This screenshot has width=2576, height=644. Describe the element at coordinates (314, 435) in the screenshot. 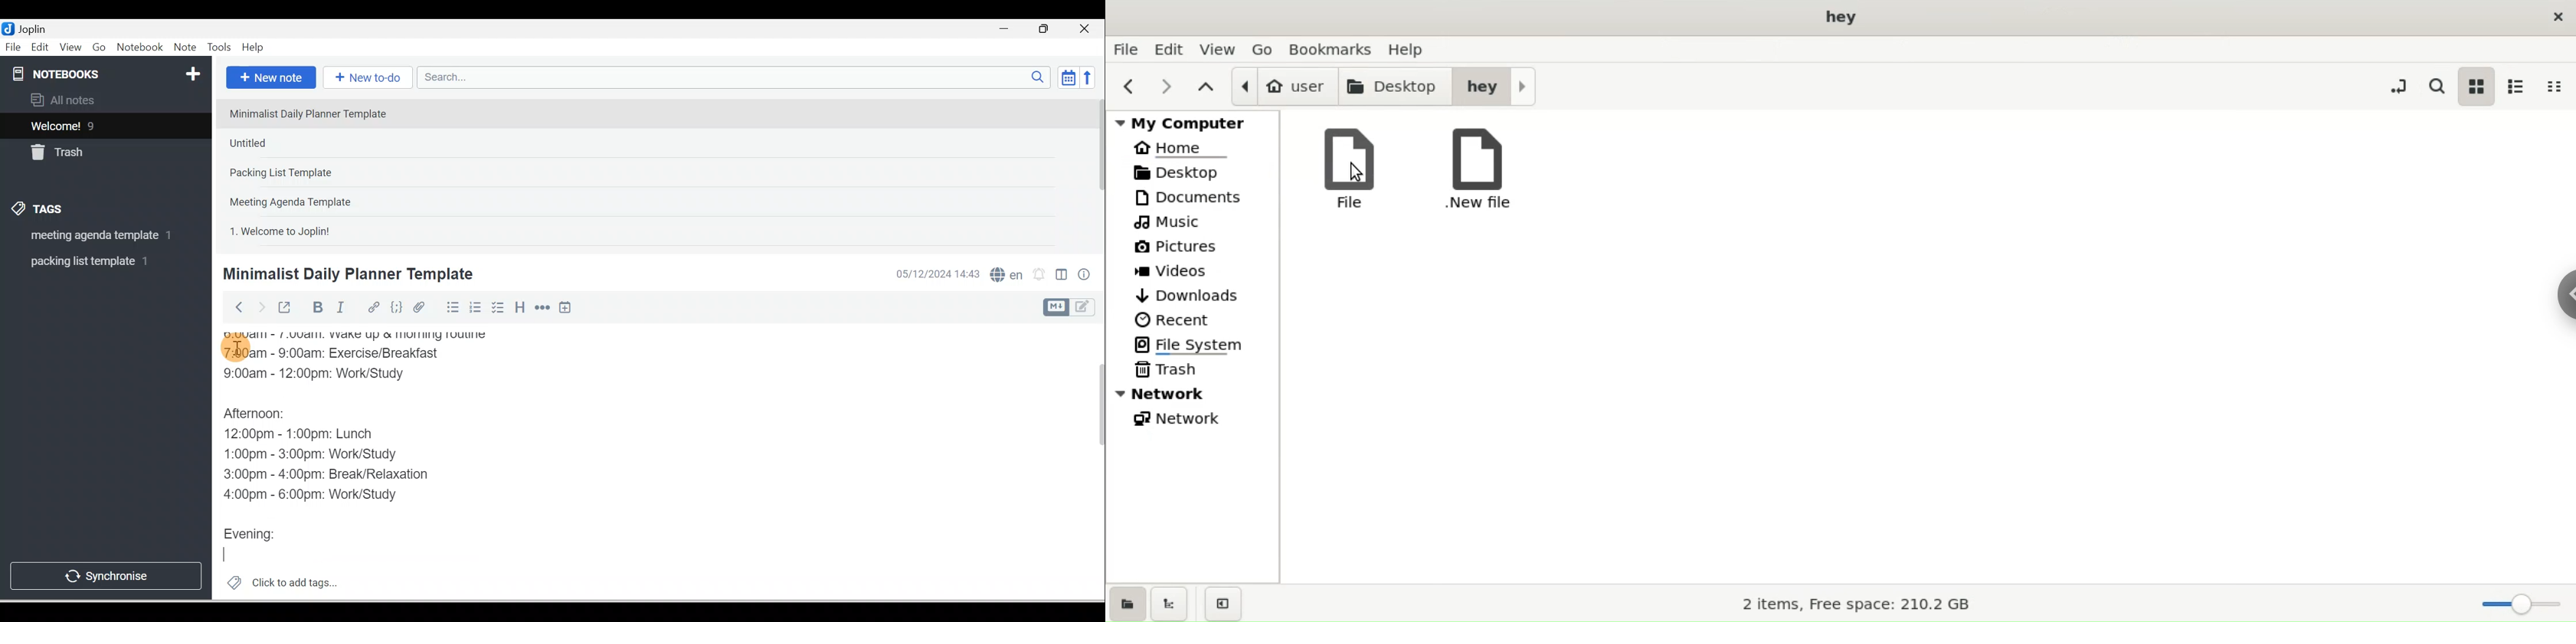

I see `12:00pm - 1:00pm: Lunch` at that location.